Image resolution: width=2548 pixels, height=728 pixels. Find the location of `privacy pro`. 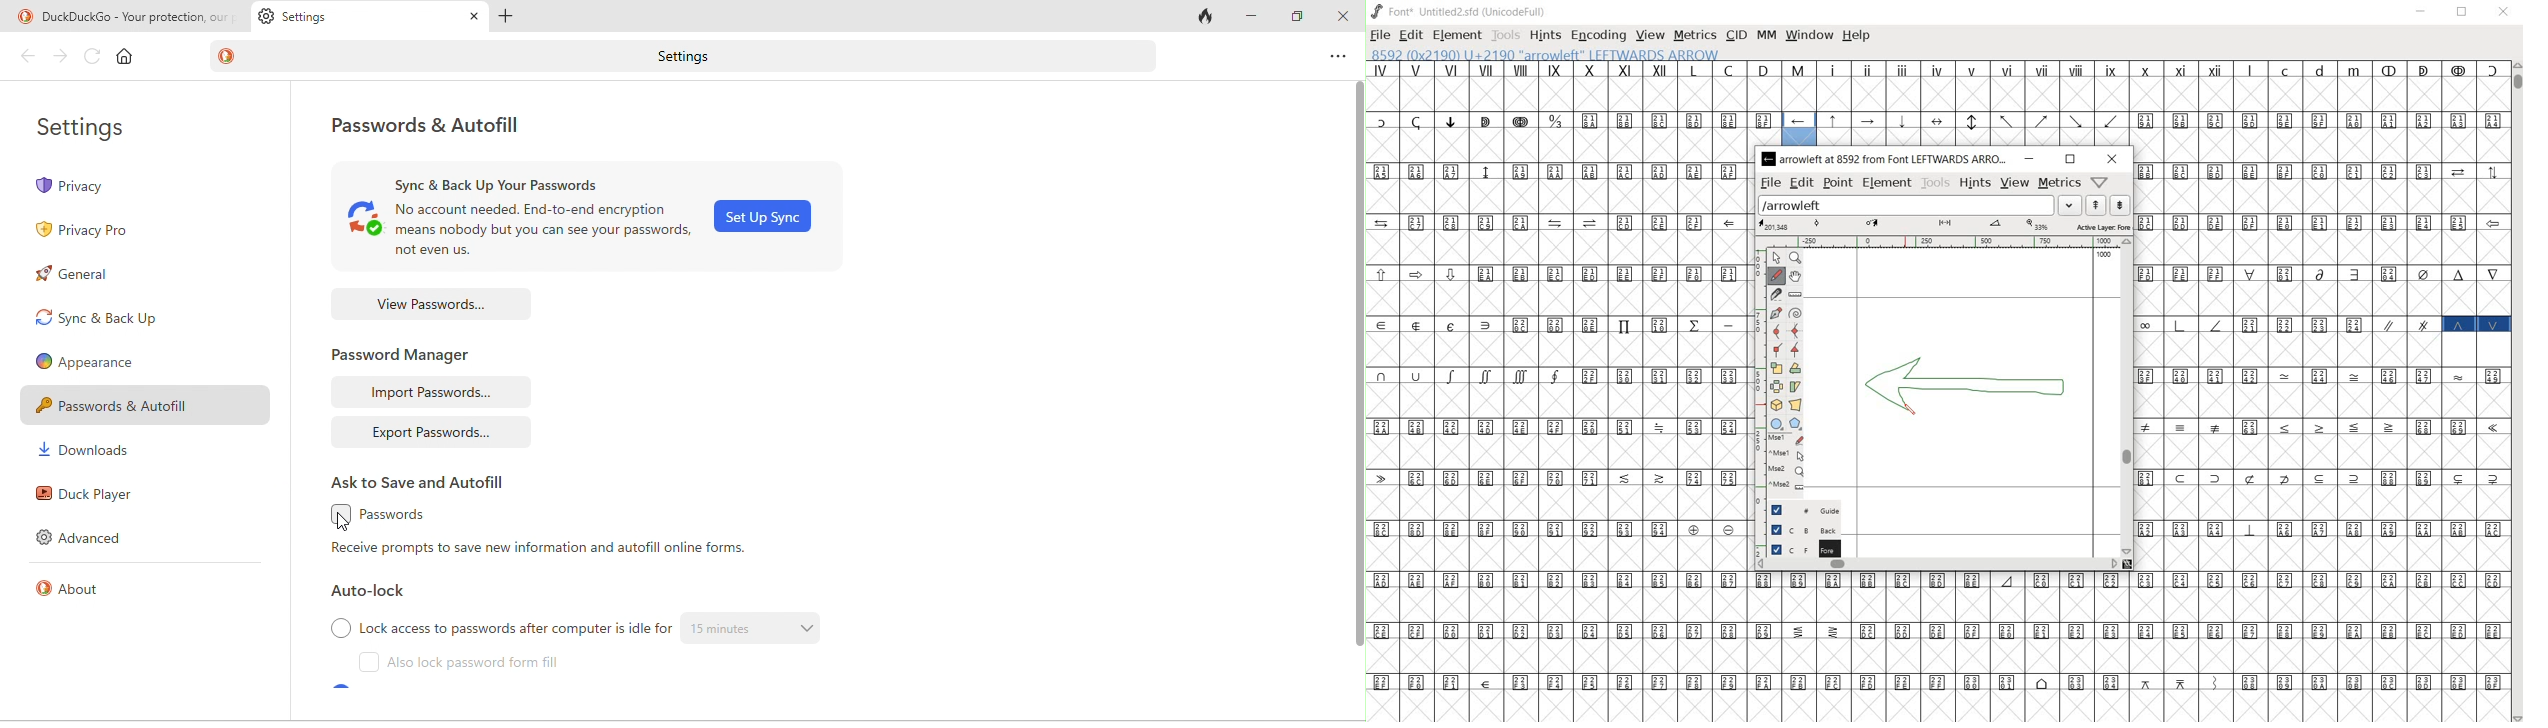

privacy pro is located at coordinates (82, 232).